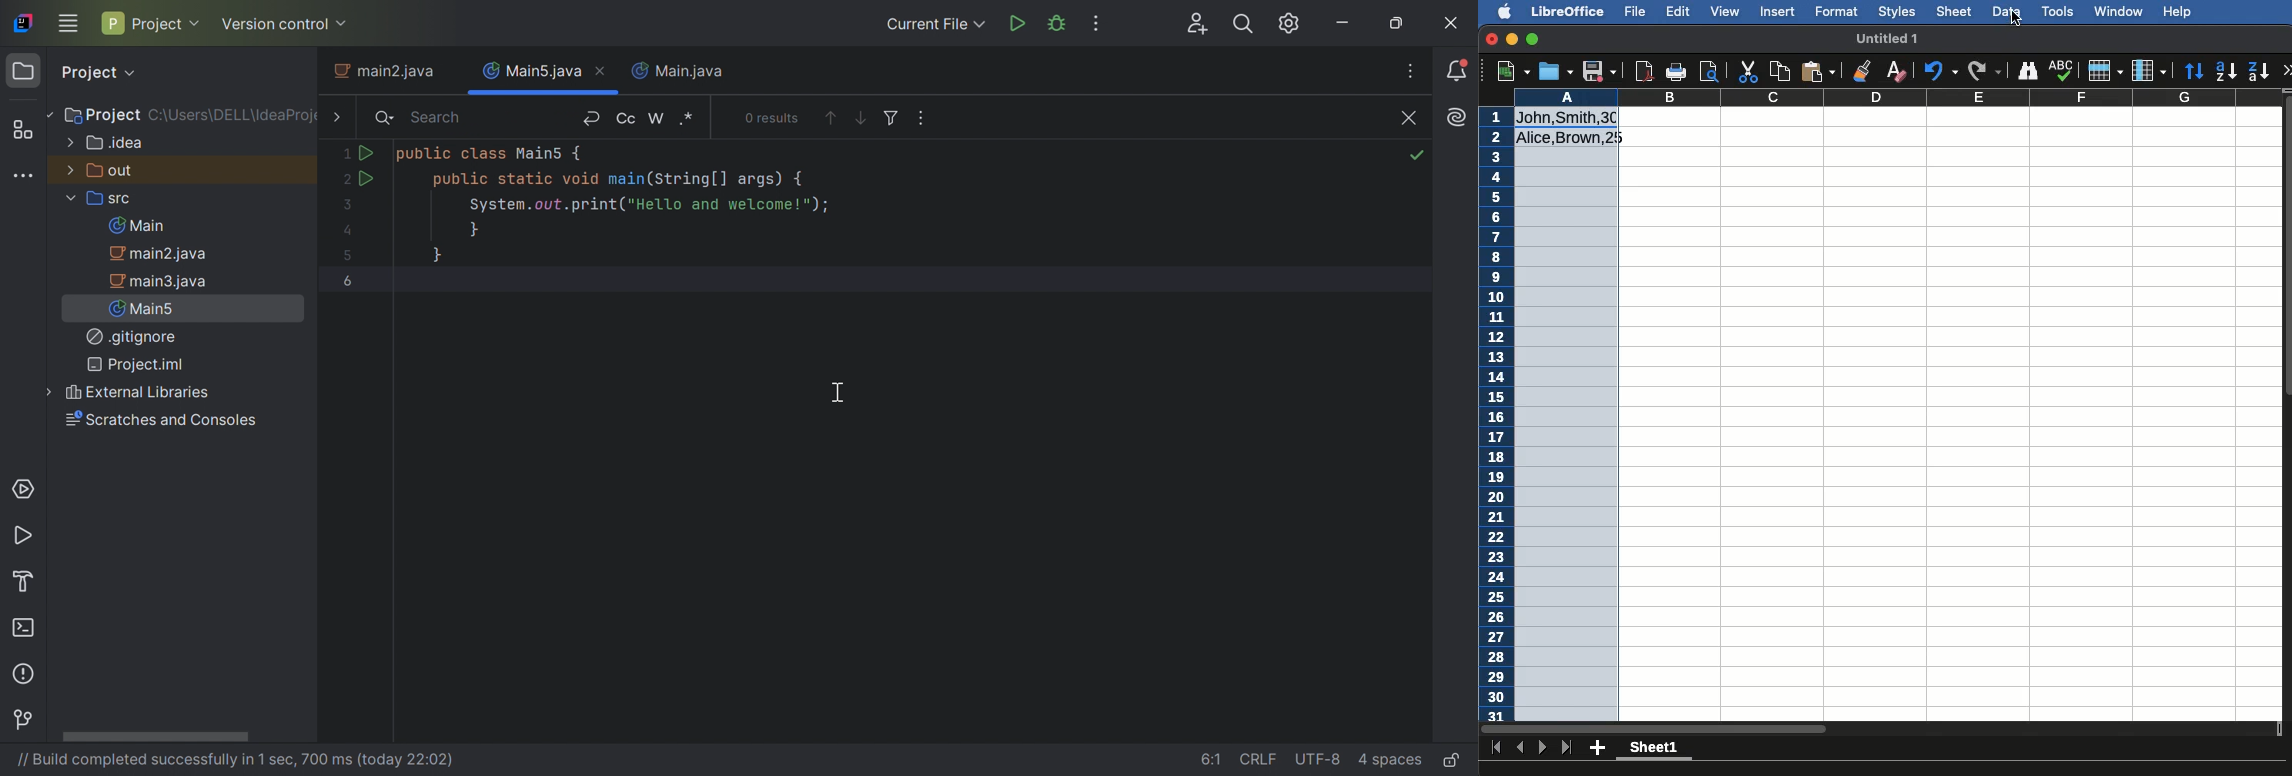  Describe the element at coordinates (1520, 746) in the screenshot. I see `Previous sheet` at that location.